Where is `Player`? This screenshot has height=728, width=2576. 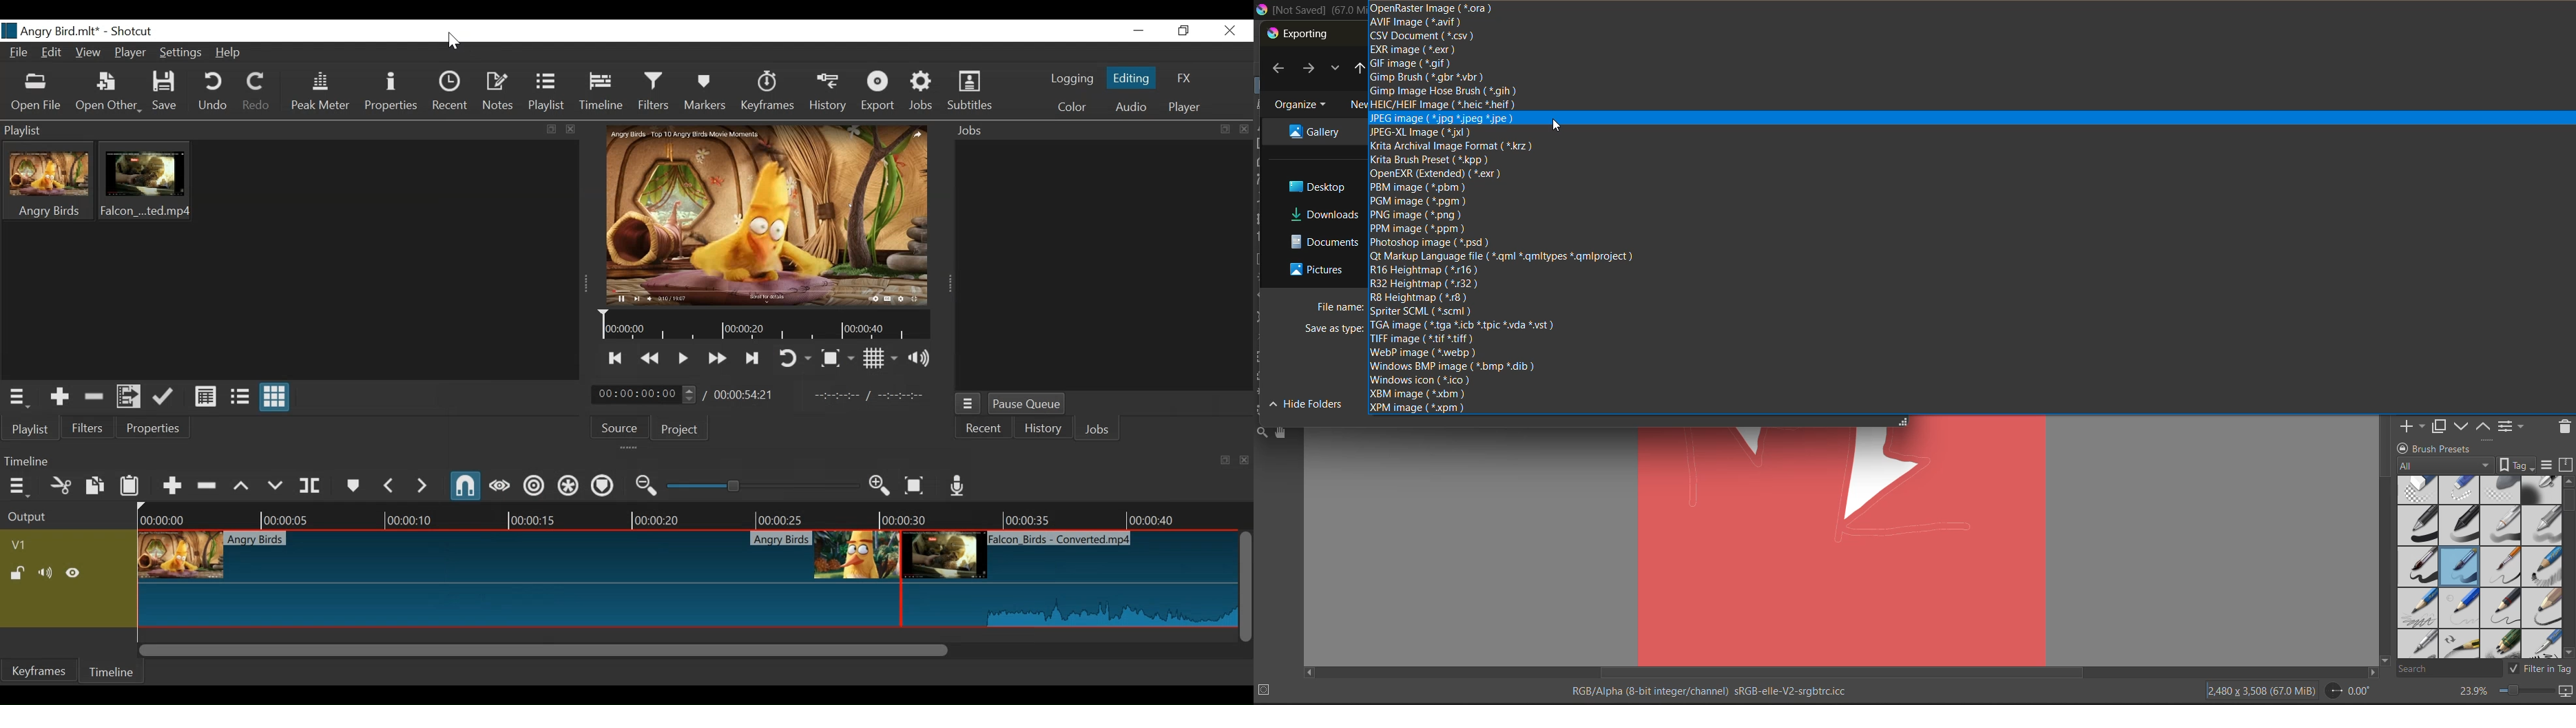
Player is located at coordinates (1187, 106).